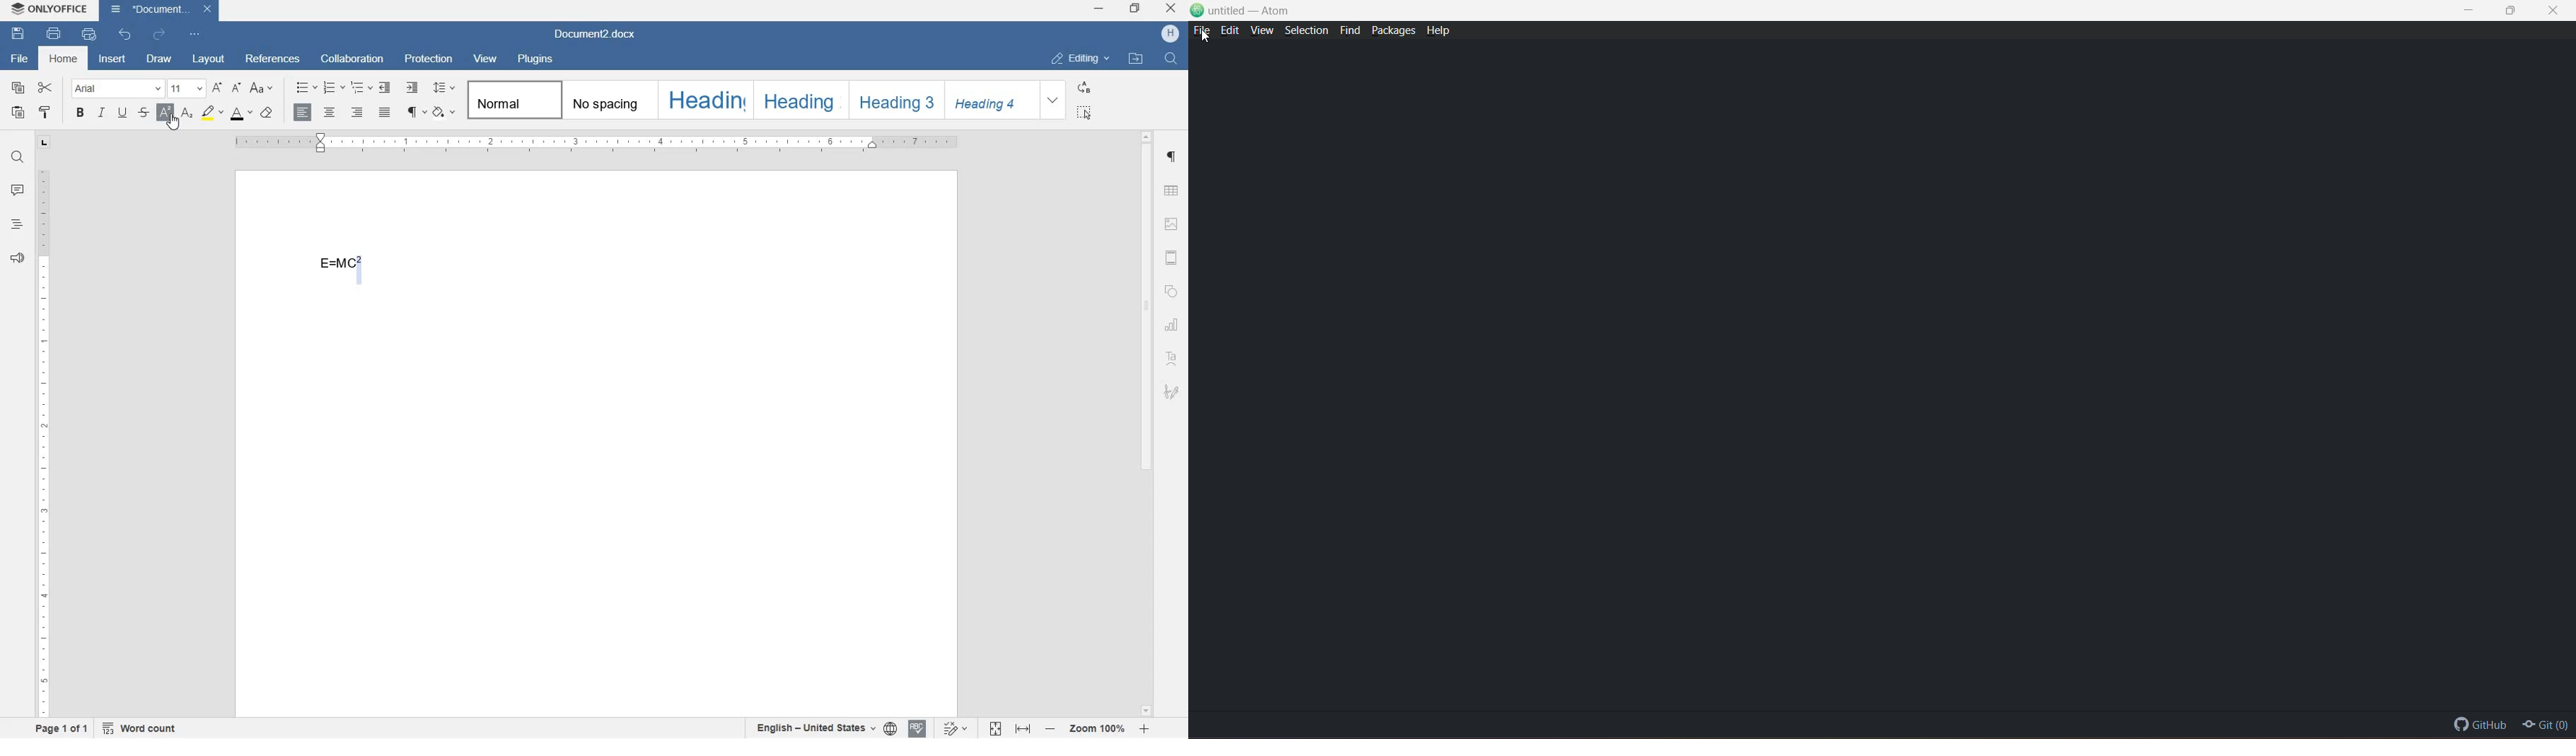 Image resolution: width=2576 pixels, height=756 pixels. I want to click on font name, so click(117, 89).